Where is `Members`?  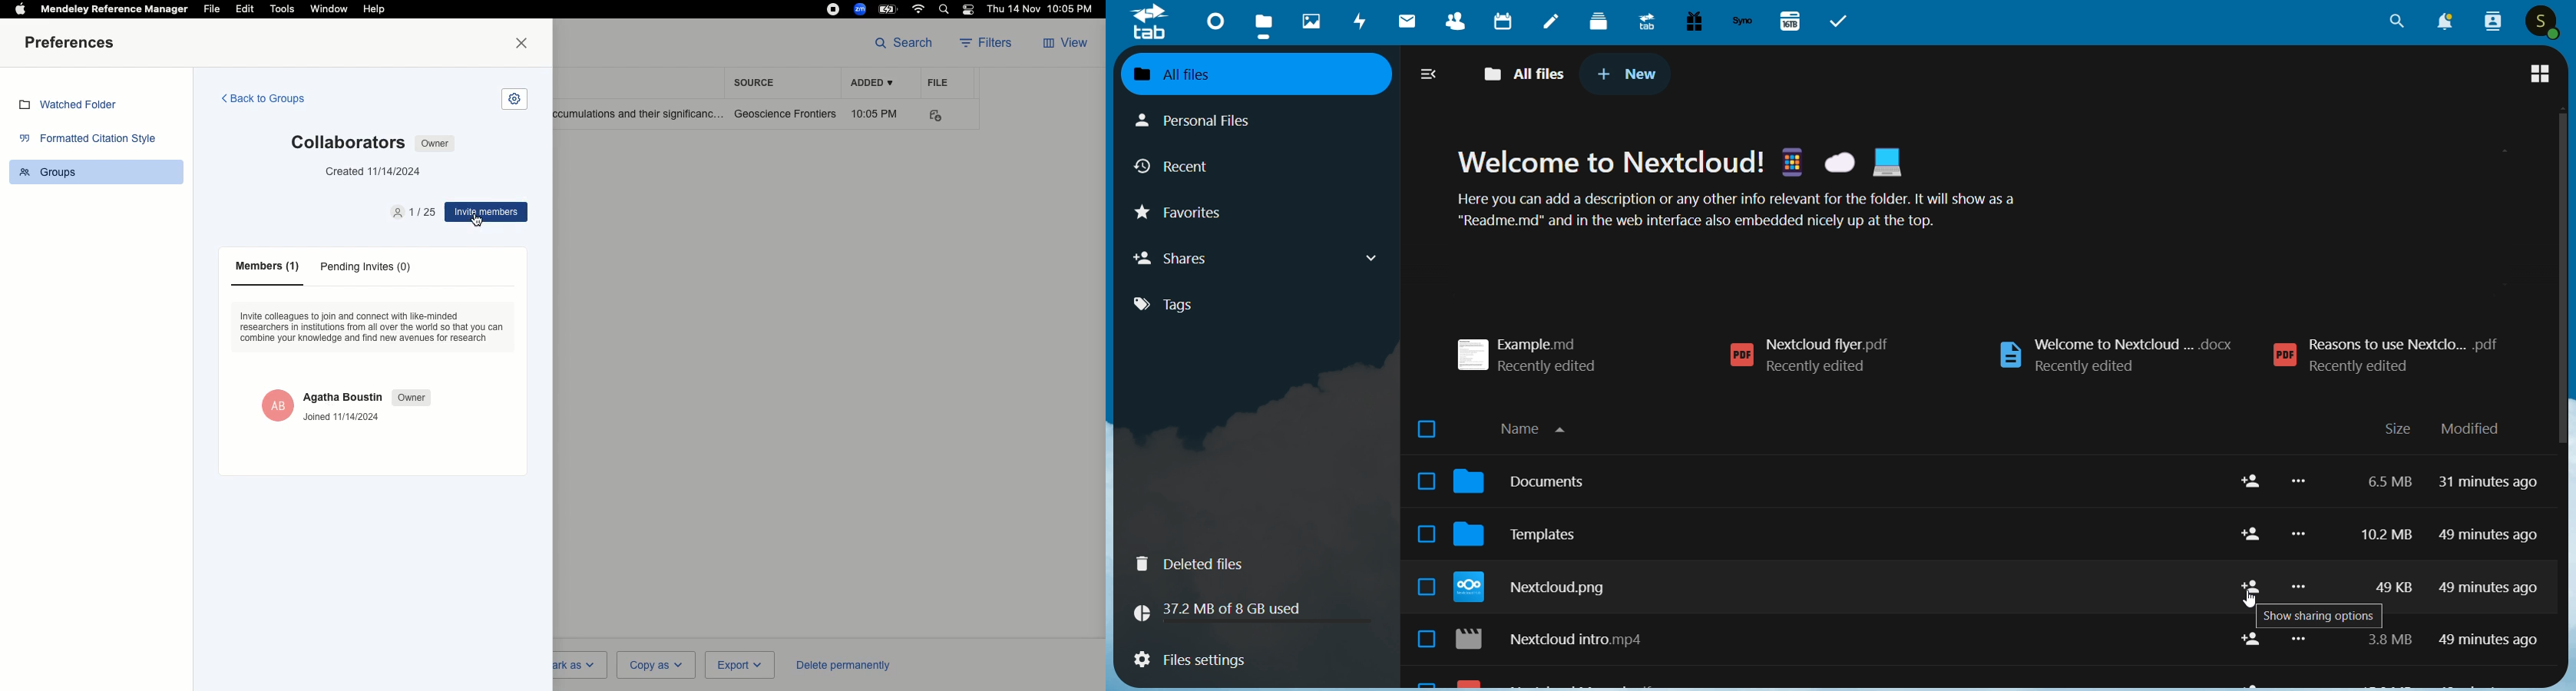 Members is located at coordinates (263, 267).